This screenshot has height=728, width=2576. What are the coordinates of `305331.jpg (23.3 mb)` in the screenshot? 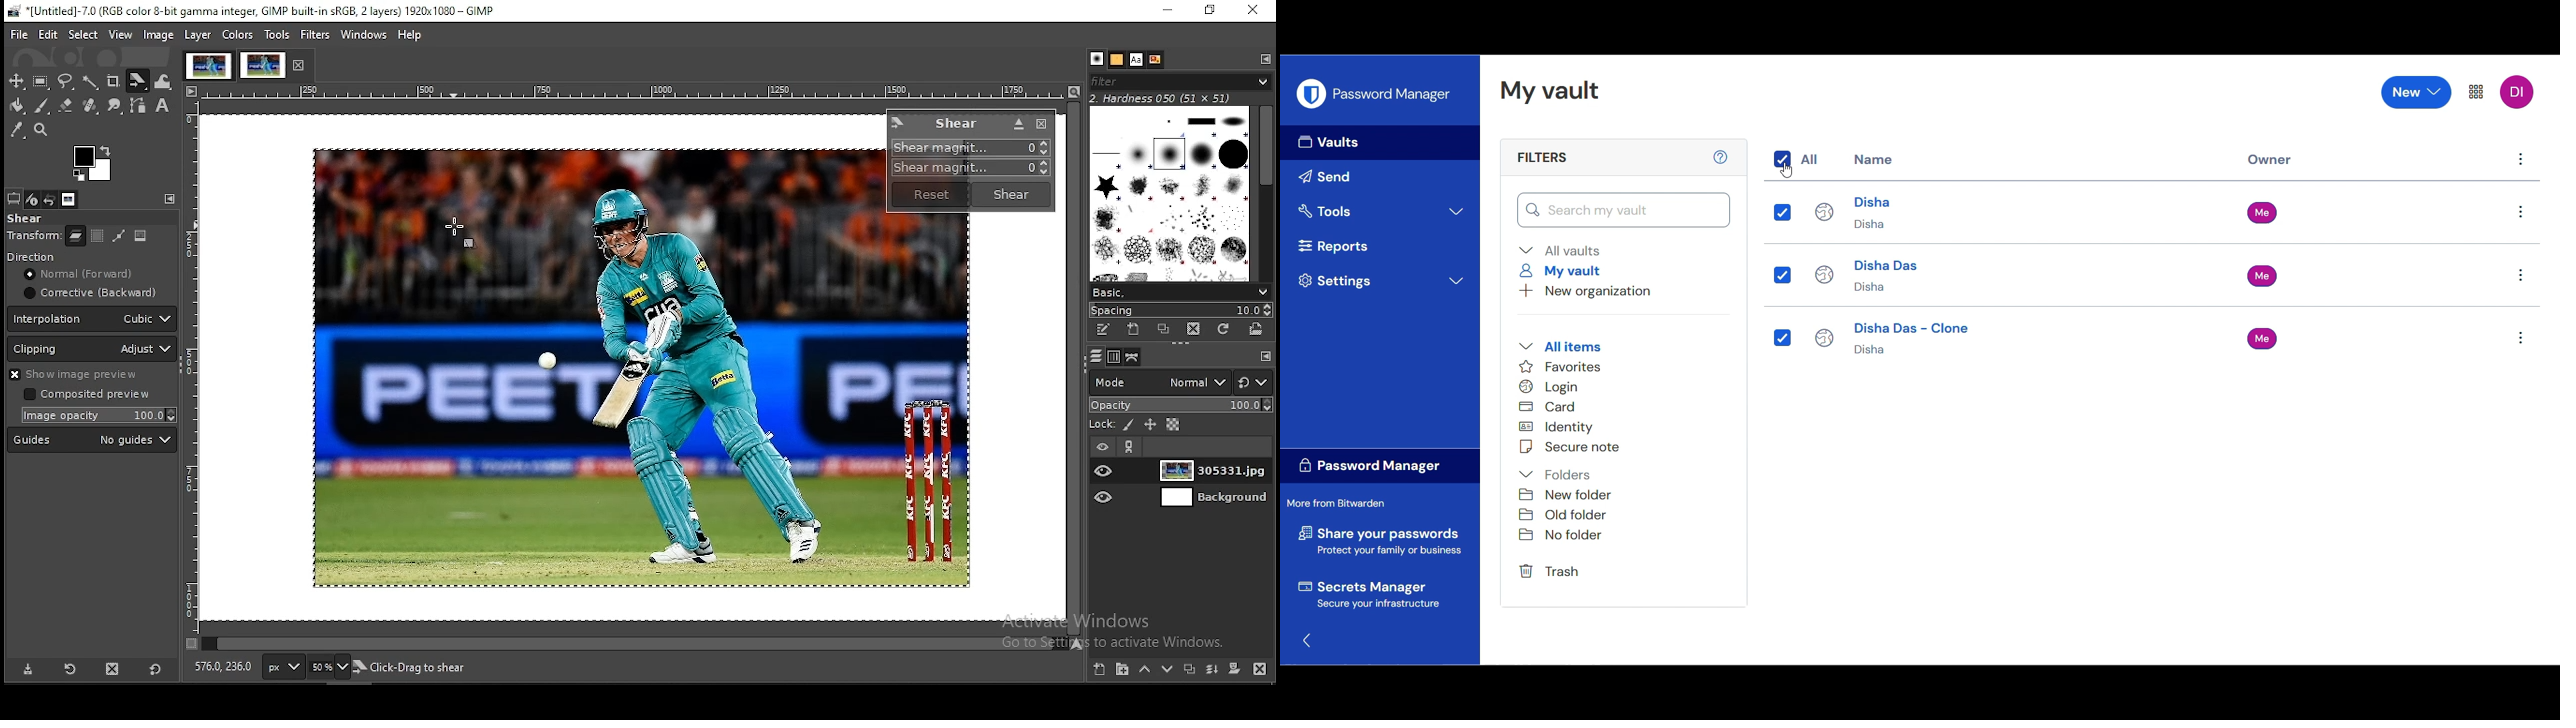 It's located at (406, 668).